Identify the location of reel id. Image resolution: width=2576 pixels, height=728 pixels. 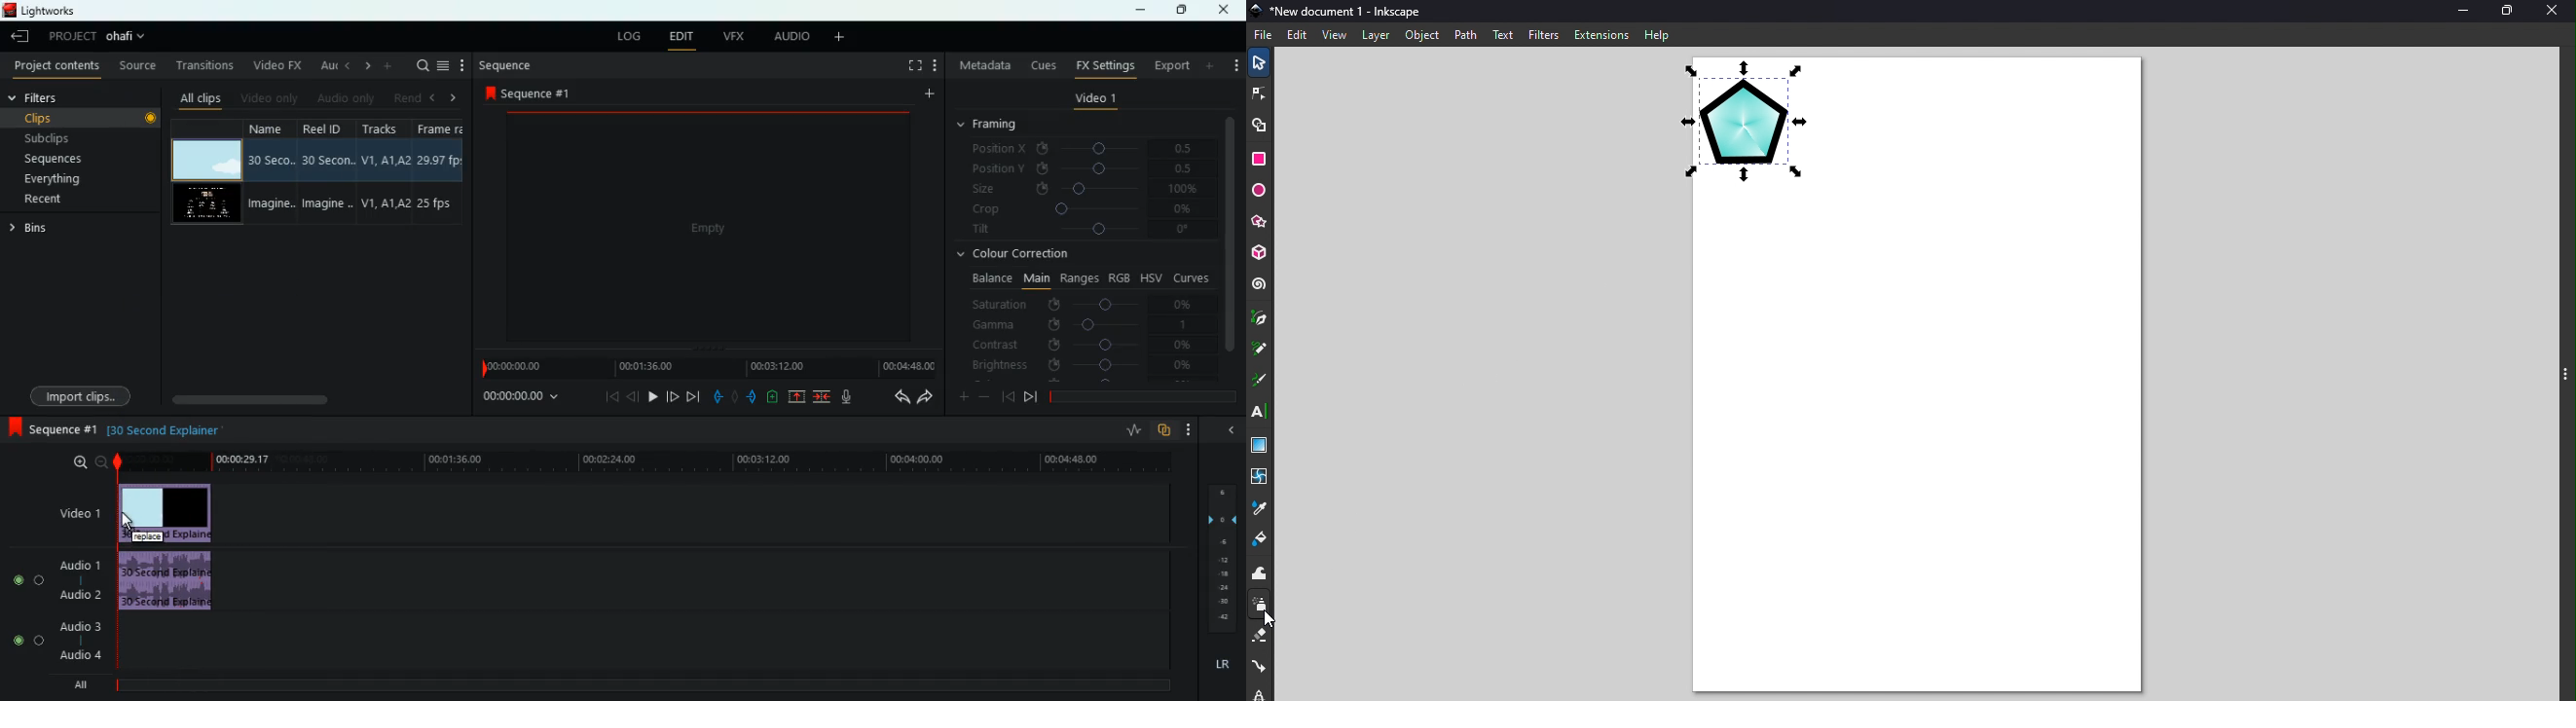
(325, 174).